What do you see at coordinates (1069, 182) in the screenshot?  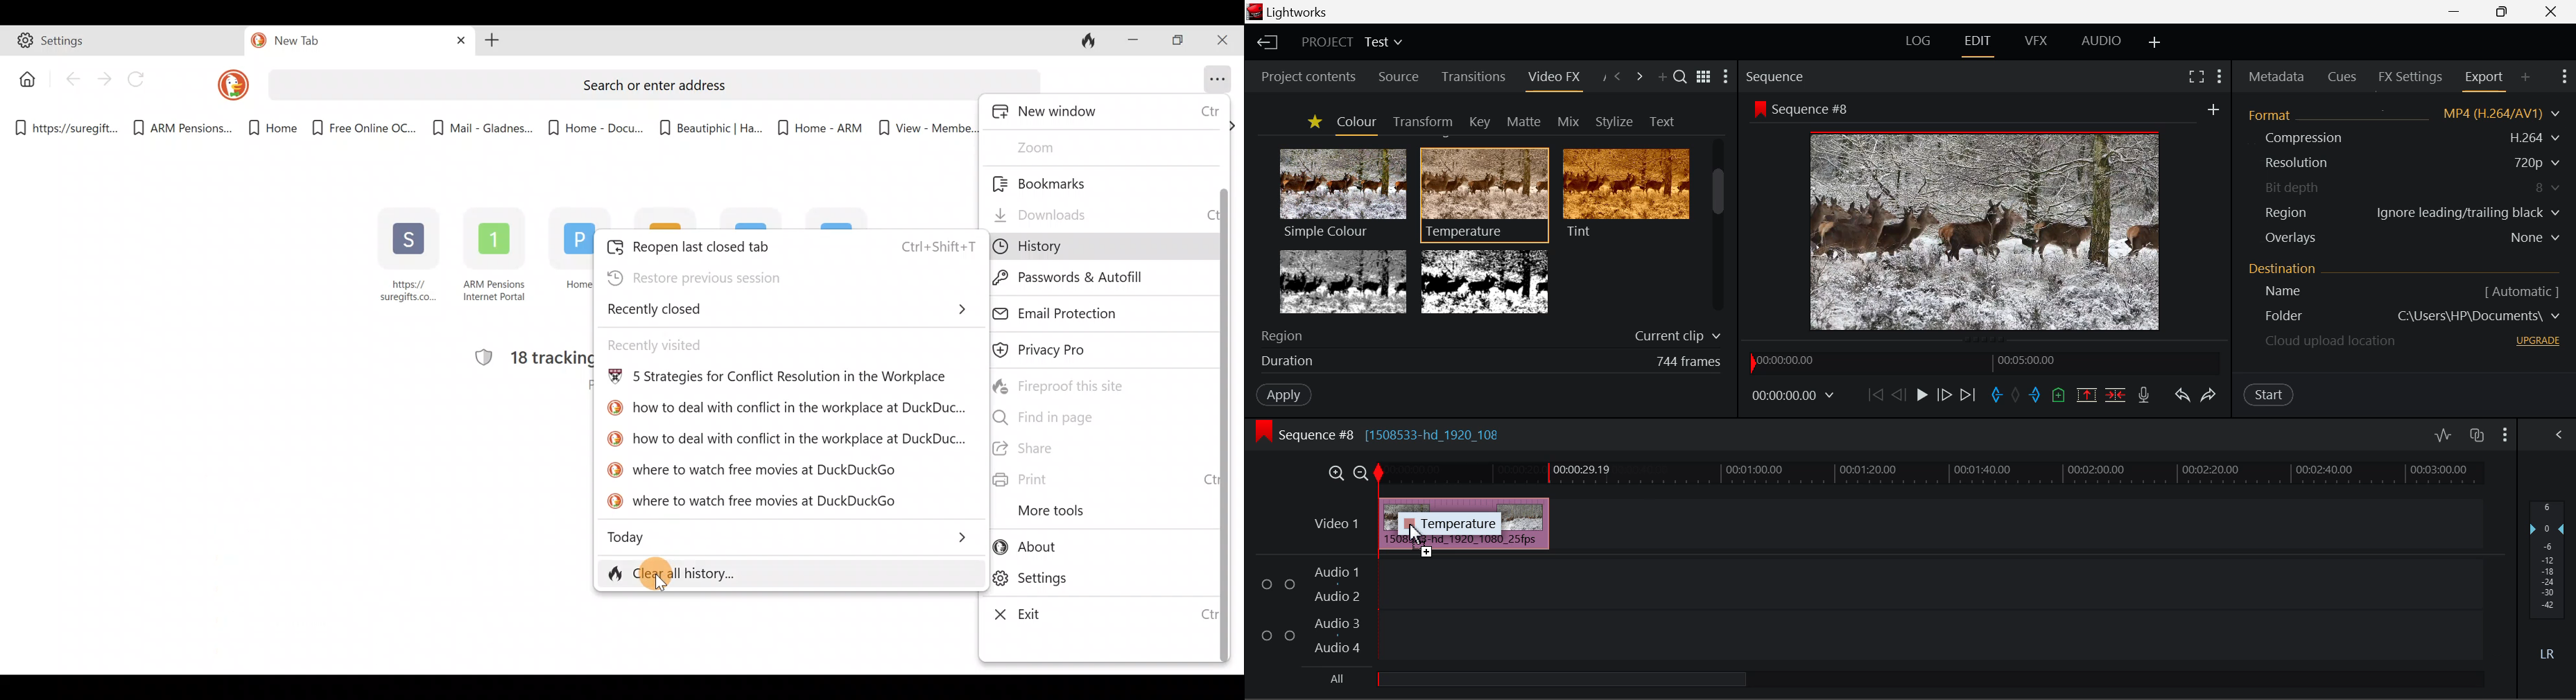 I see `Bookmarks` at bounding box center [1069, 182].